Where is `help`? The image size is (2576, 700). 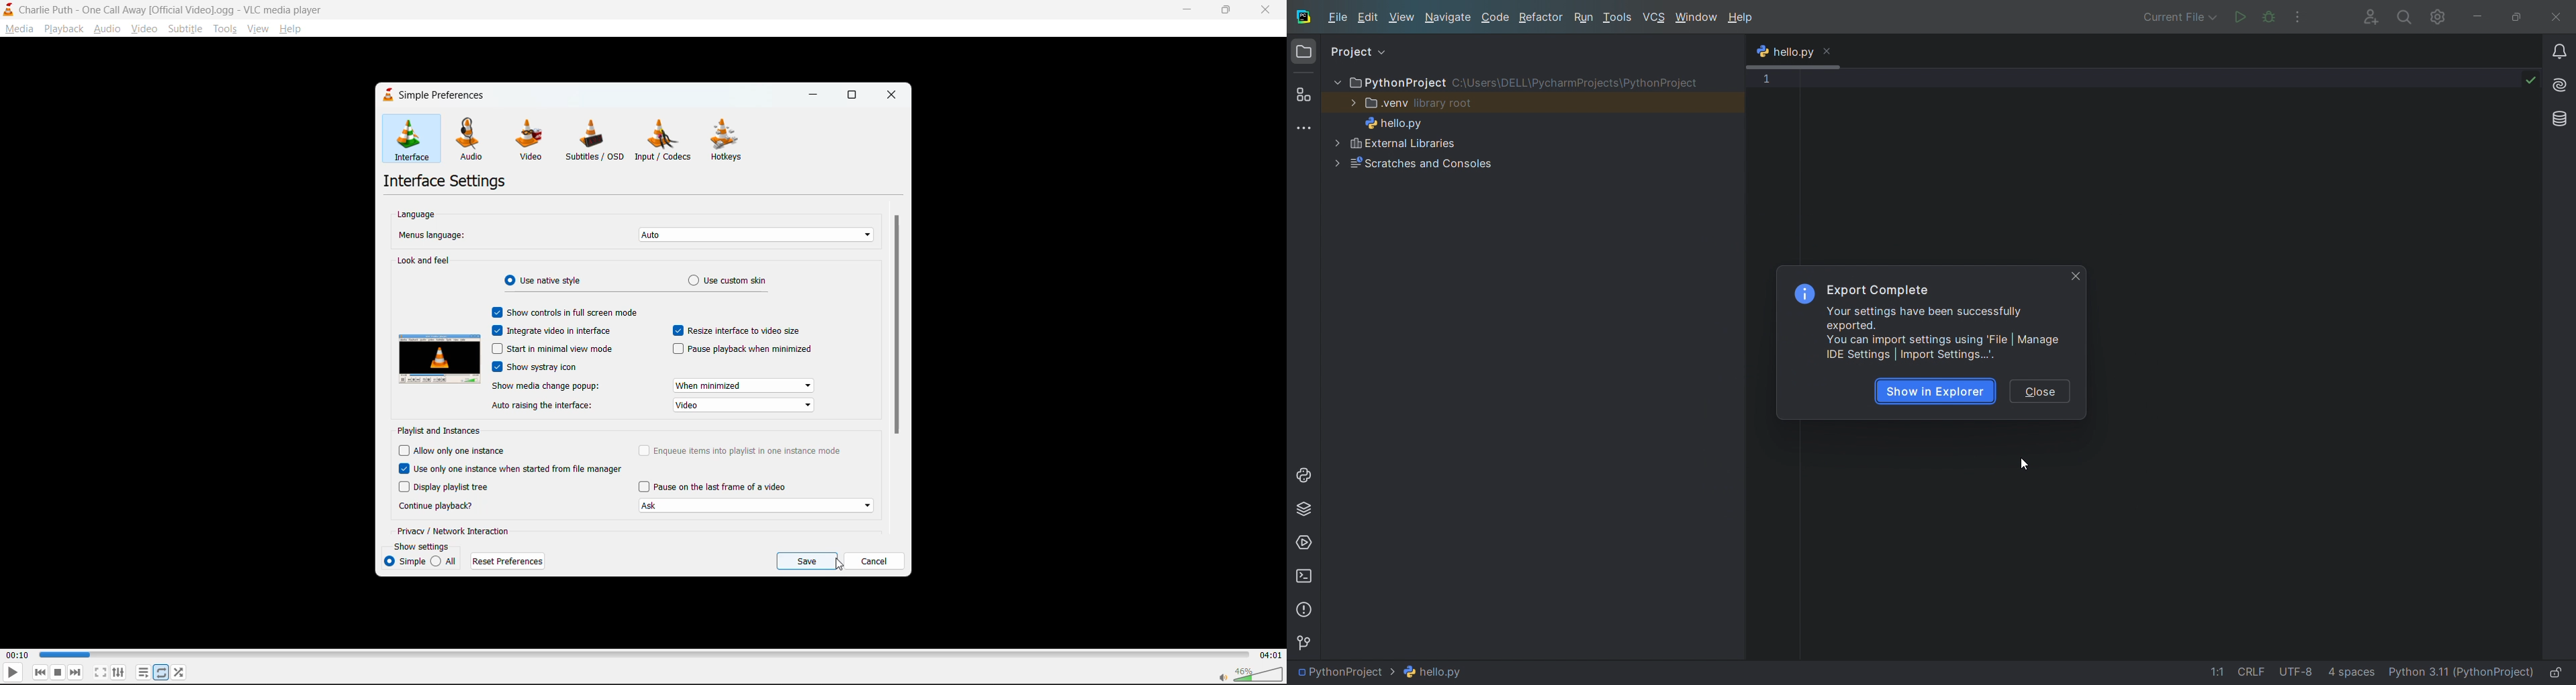
help is located at coordinates (294, 30).